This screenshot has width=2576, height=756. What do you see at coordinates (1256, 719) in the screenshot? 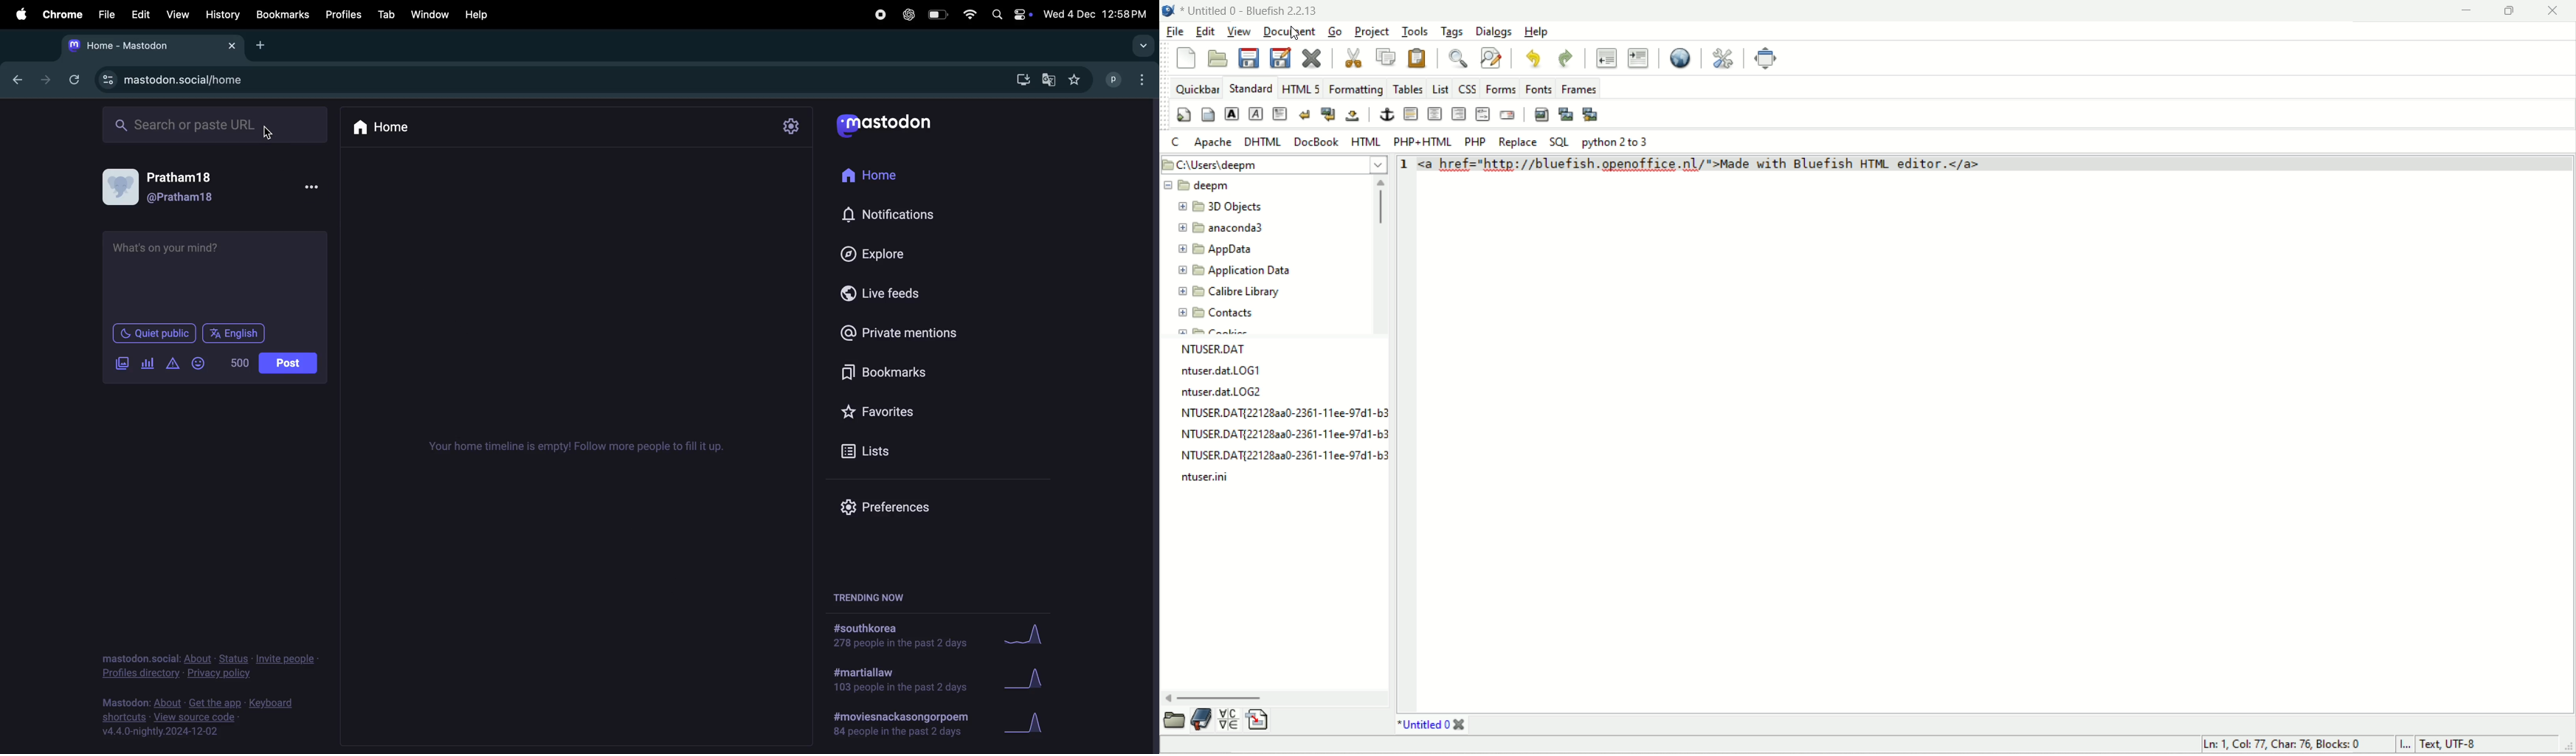
I see `insert file` at bounding box center [1256, 719].